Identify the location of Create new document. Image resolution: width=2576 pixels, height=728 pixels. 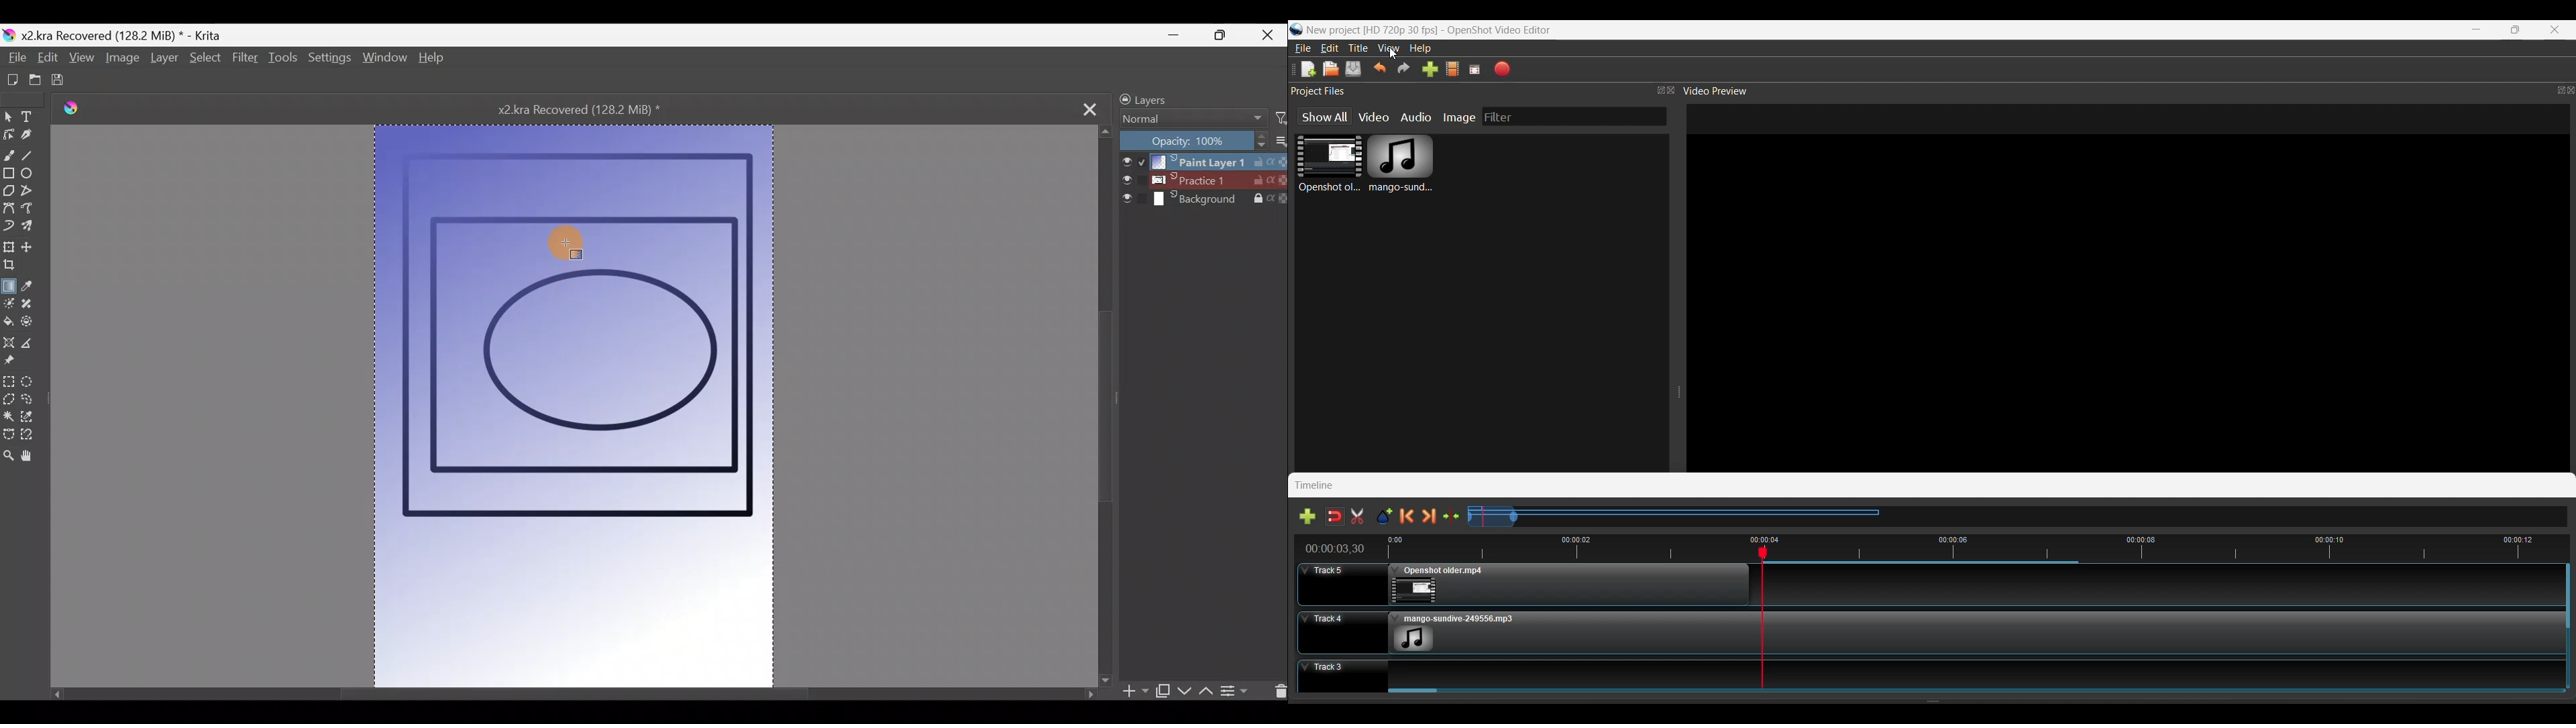
(9, 80).